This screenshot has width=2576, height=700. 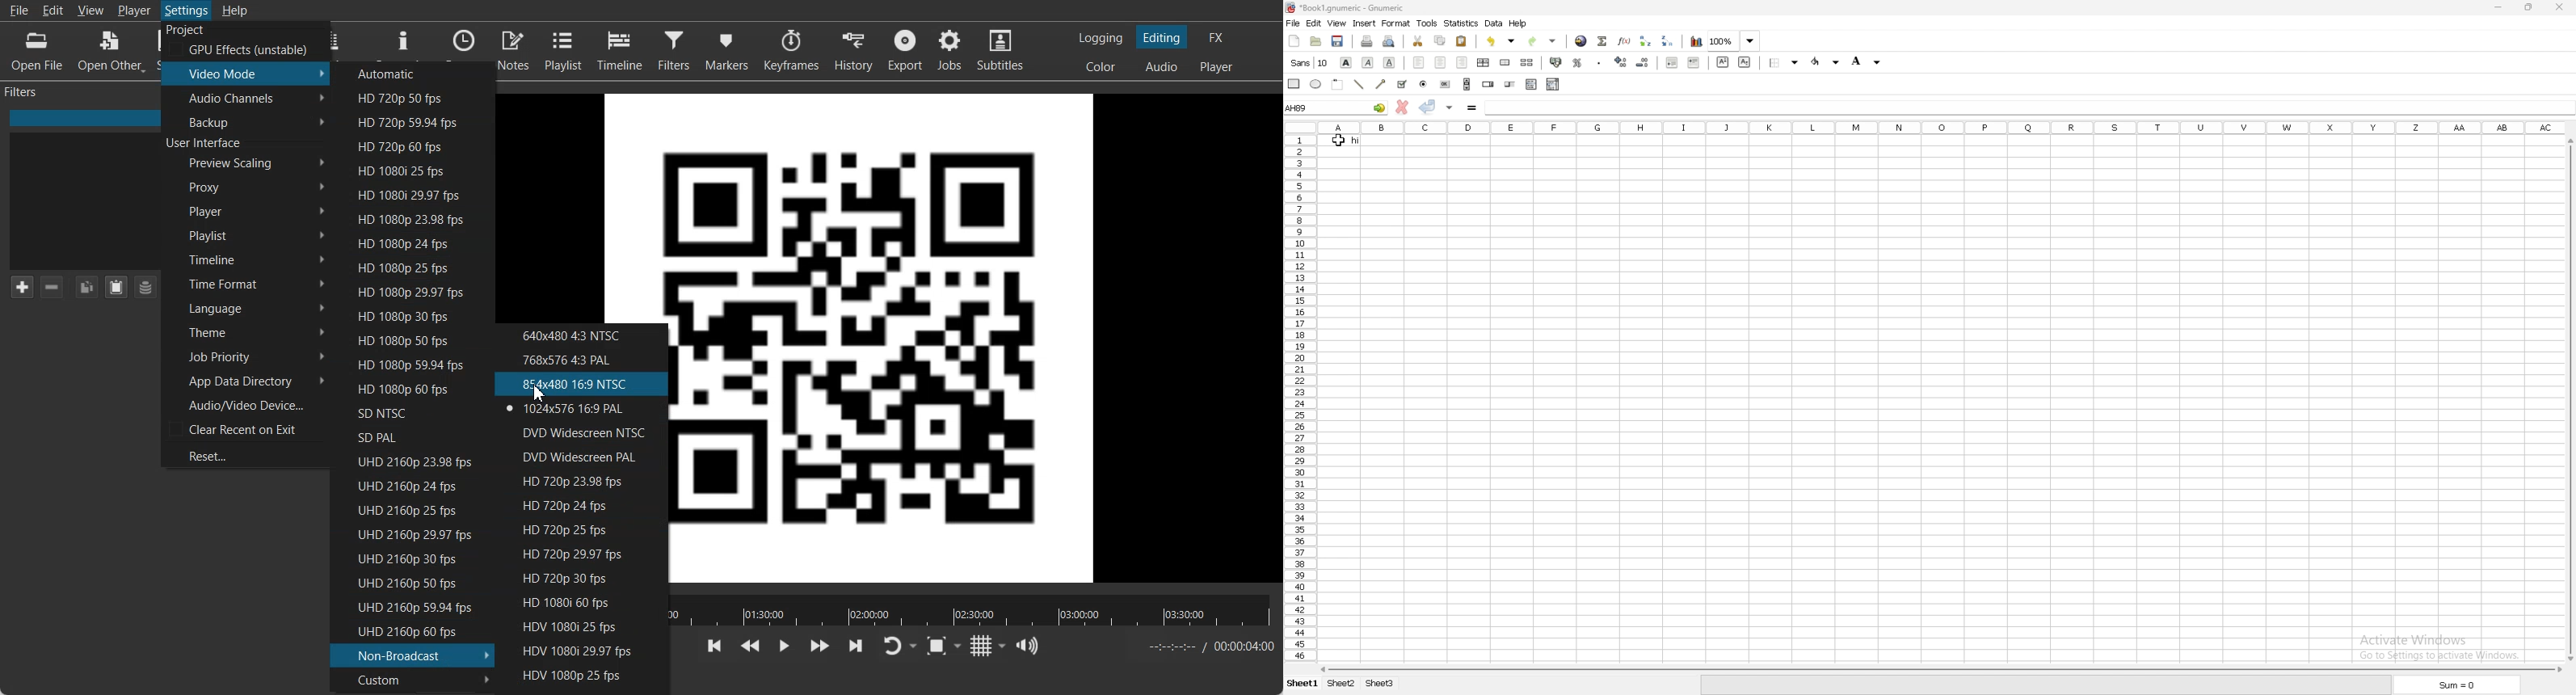 I want to click on Recent, so click(x=464, y=41).